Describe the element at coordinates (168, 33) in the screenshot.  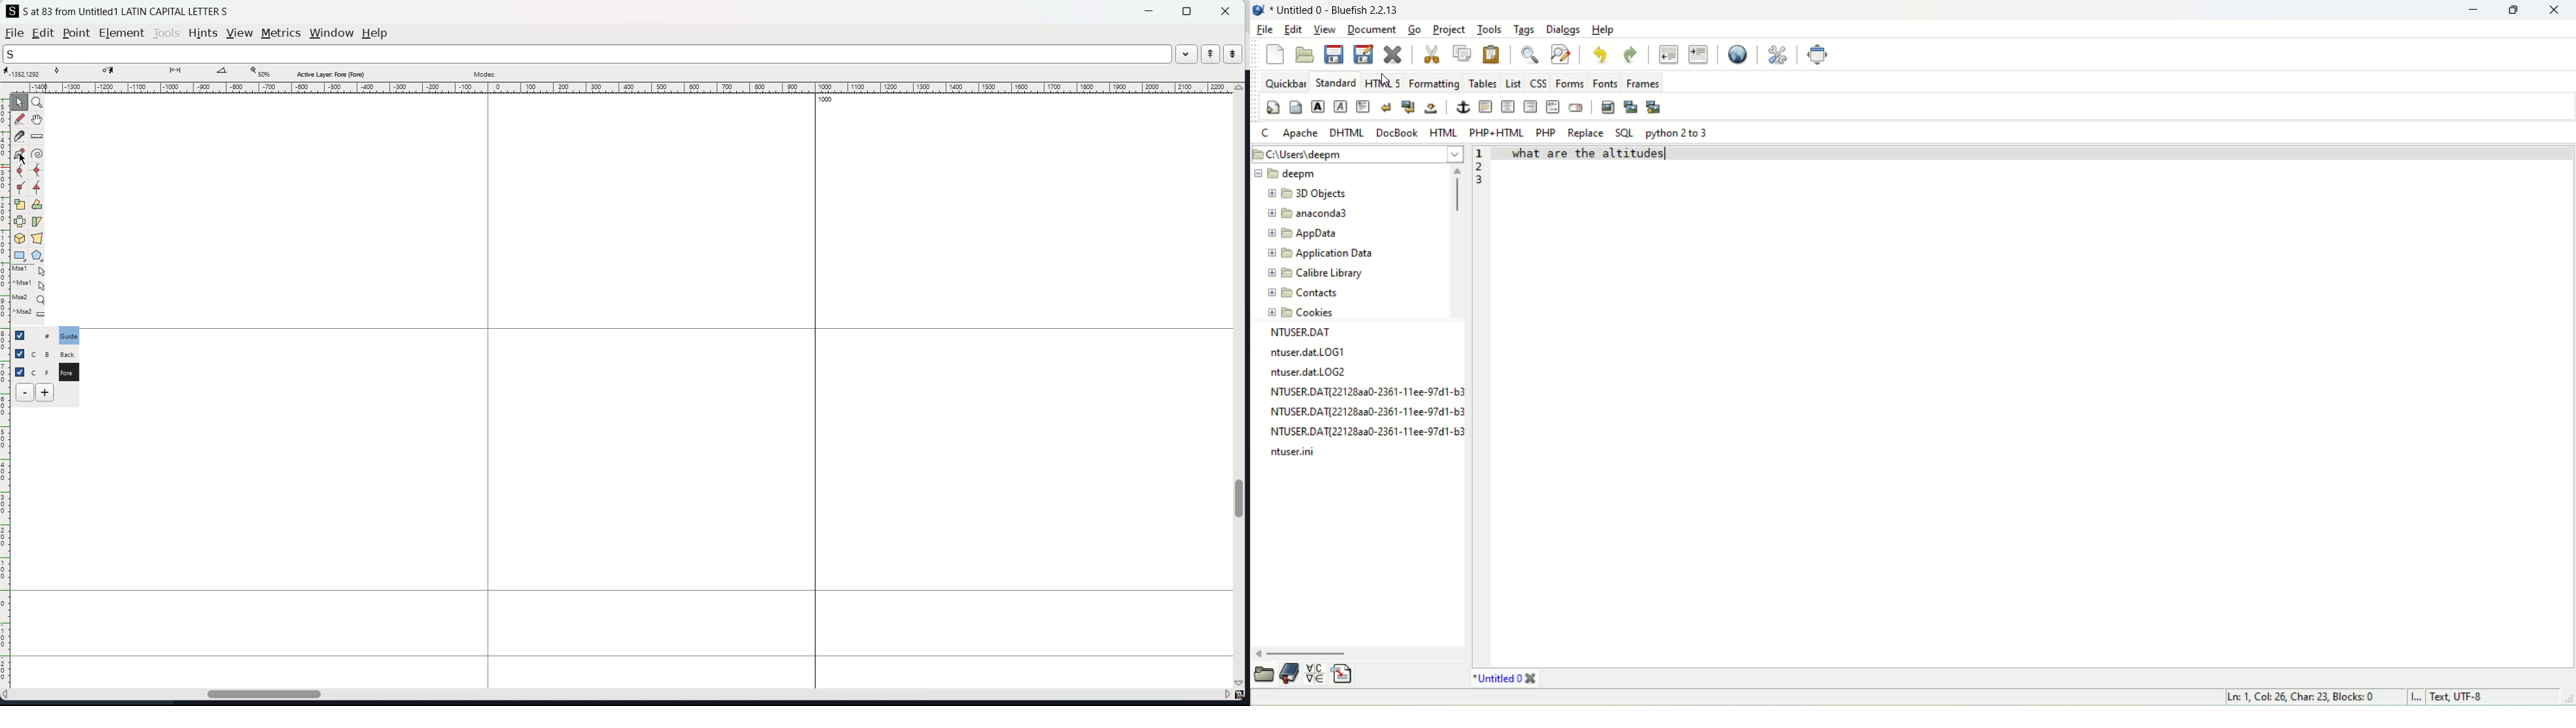
I see `tools` at that location.